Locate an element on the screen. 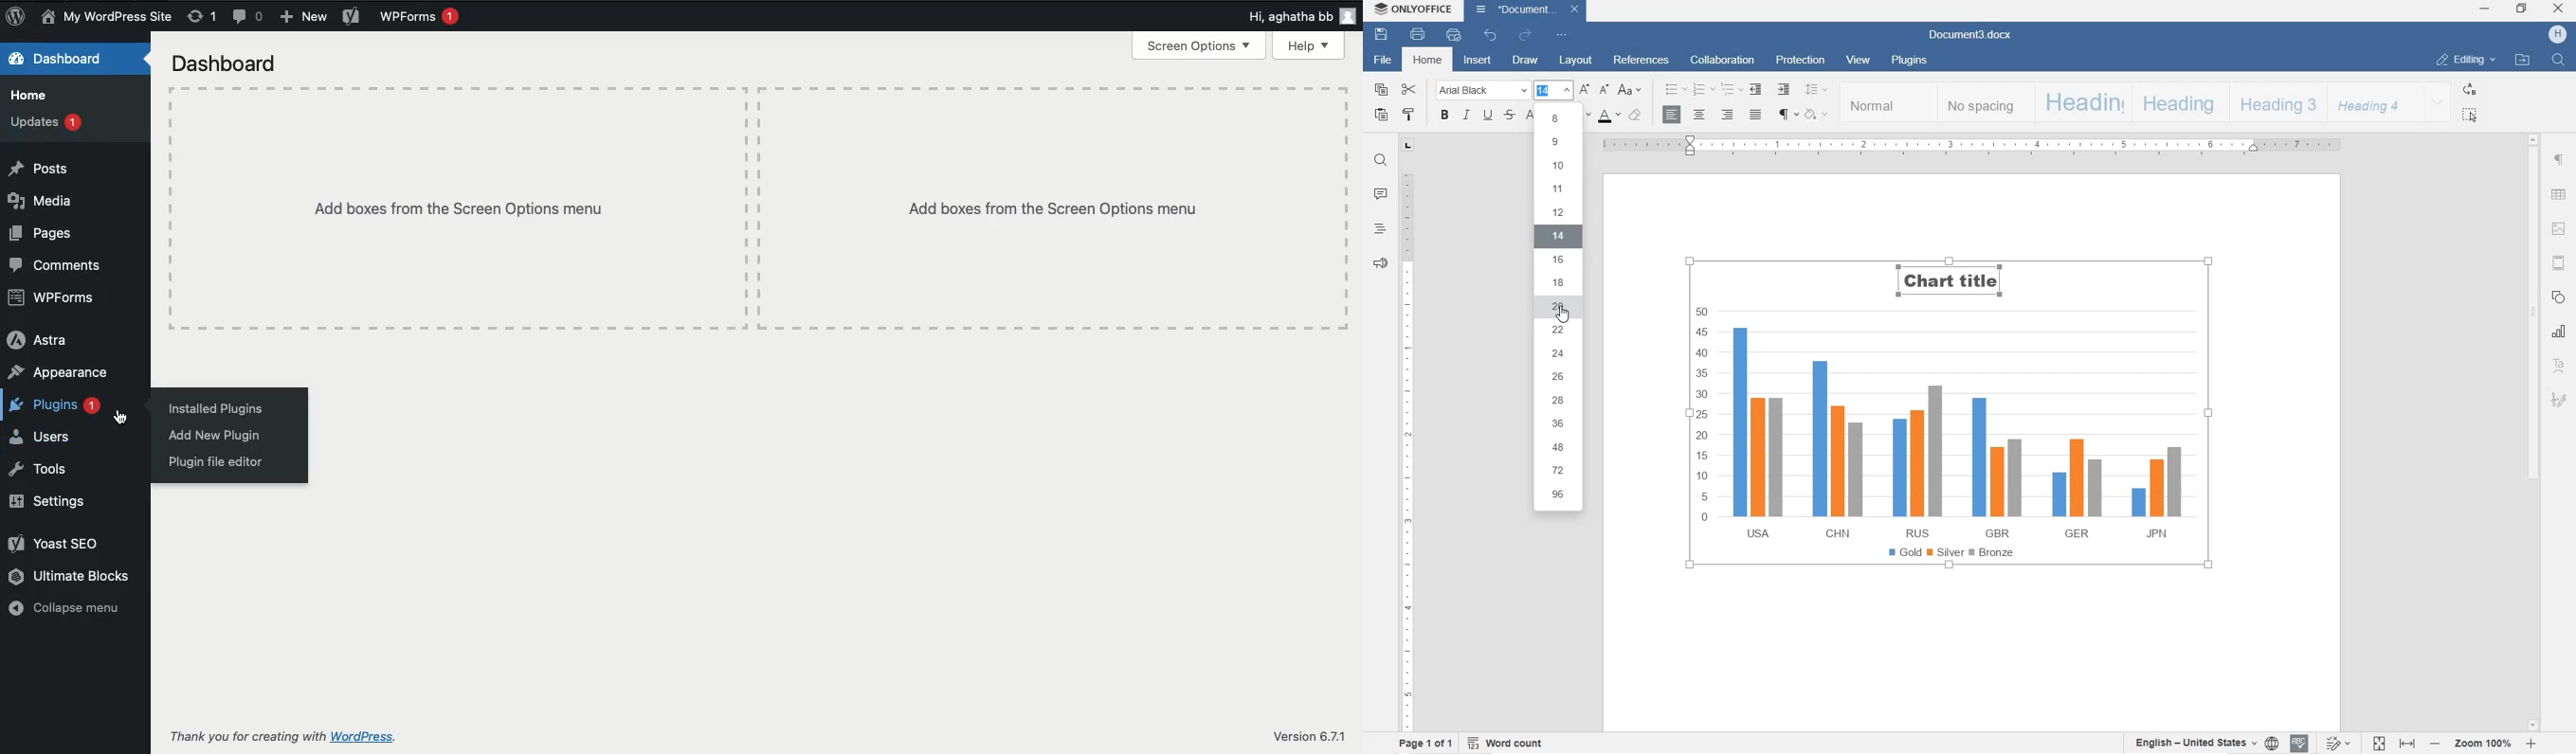 This screenshot has height=756, width=2576. Version 6.7.1 is located at coordinates (1315, 738).